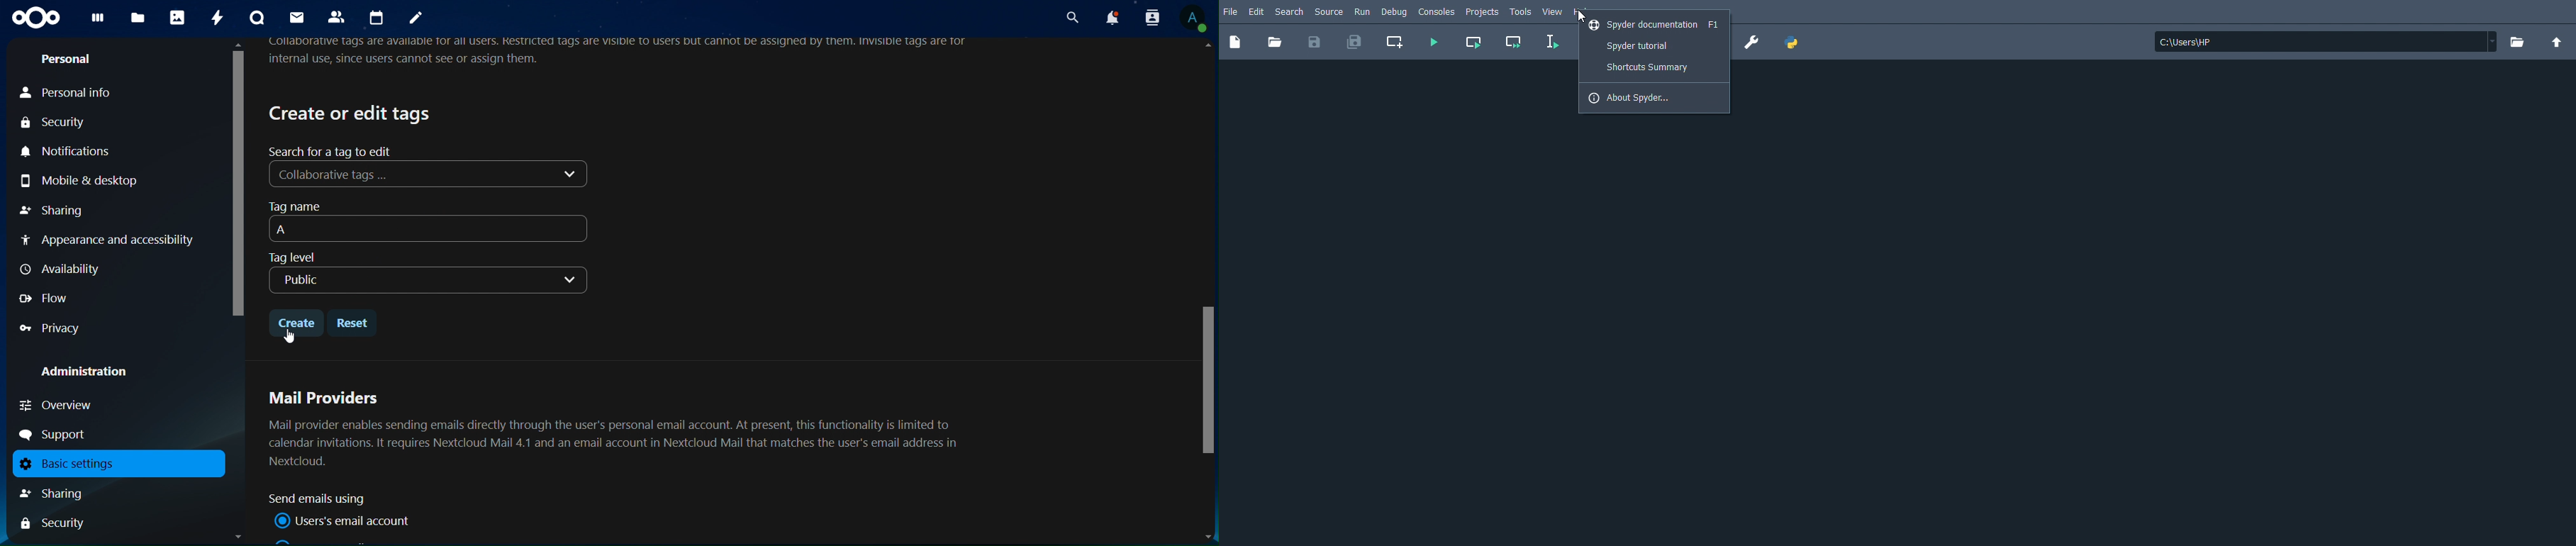 This screenshot has width=2576, height=560. What do you see at coordinates (83, 94) in the screenshot?
I see `personal info` at bounding box center [83, 94].